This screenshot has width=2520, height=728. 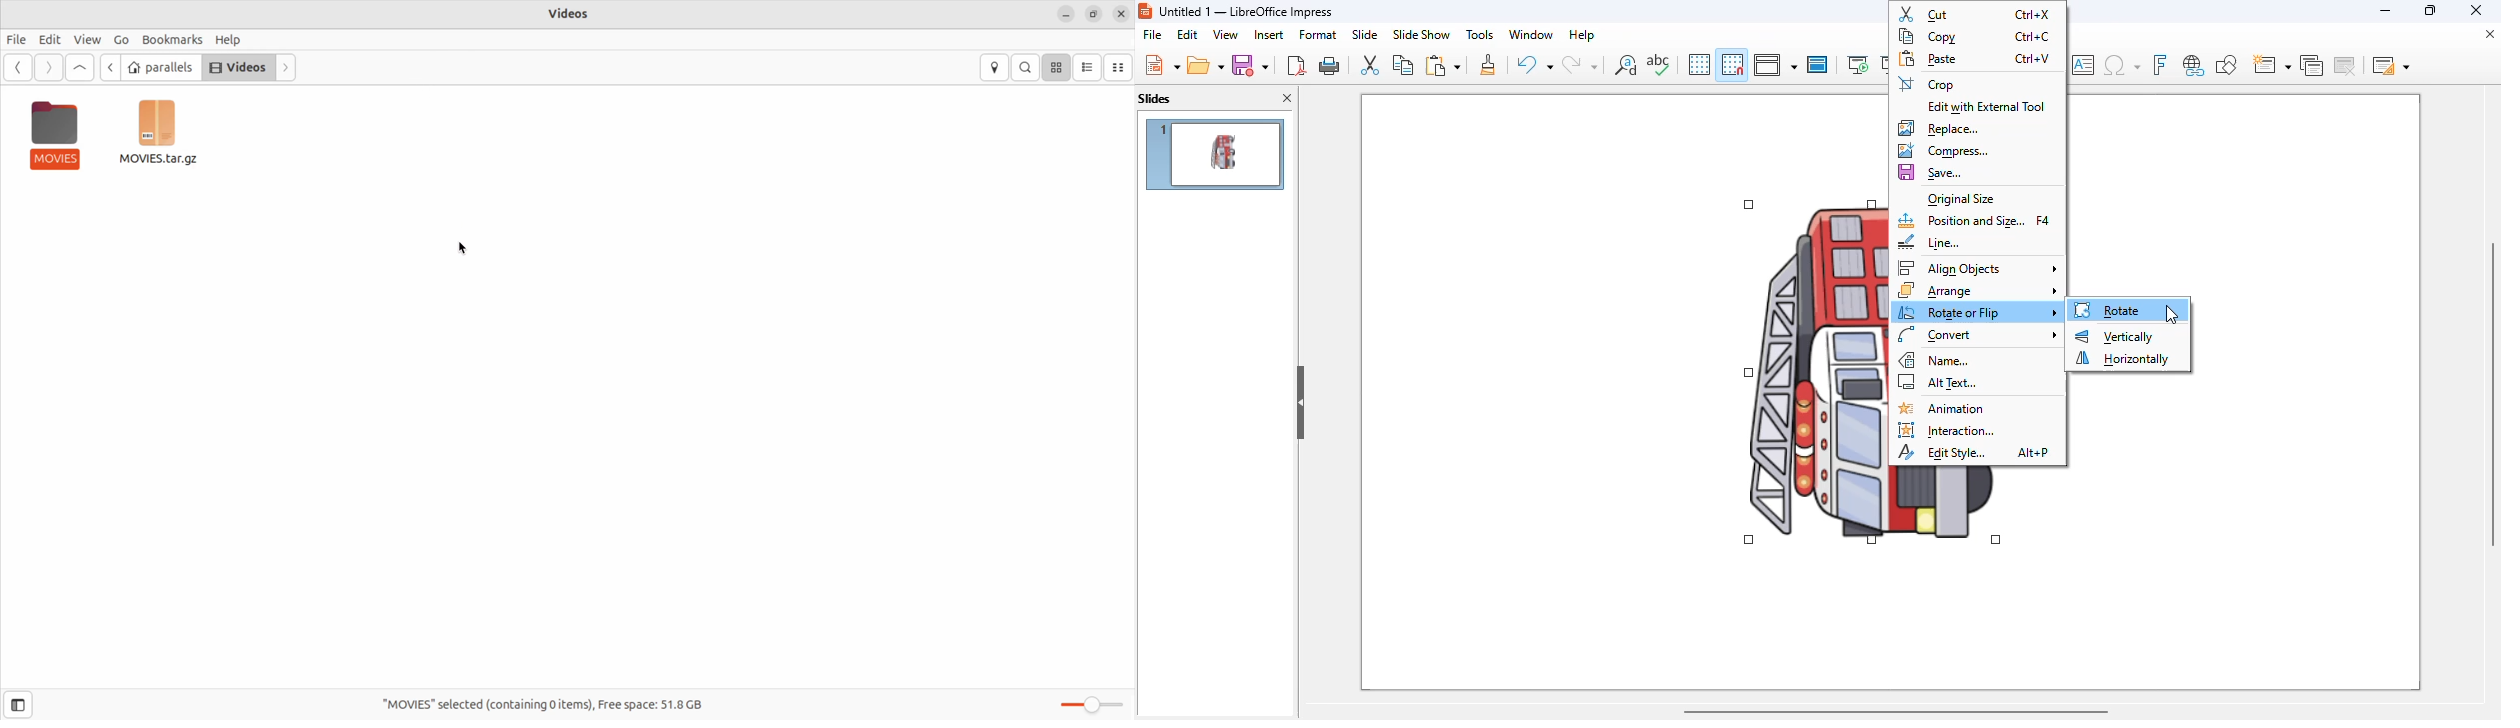 I want to click on print, so click(x=1331, y=66).